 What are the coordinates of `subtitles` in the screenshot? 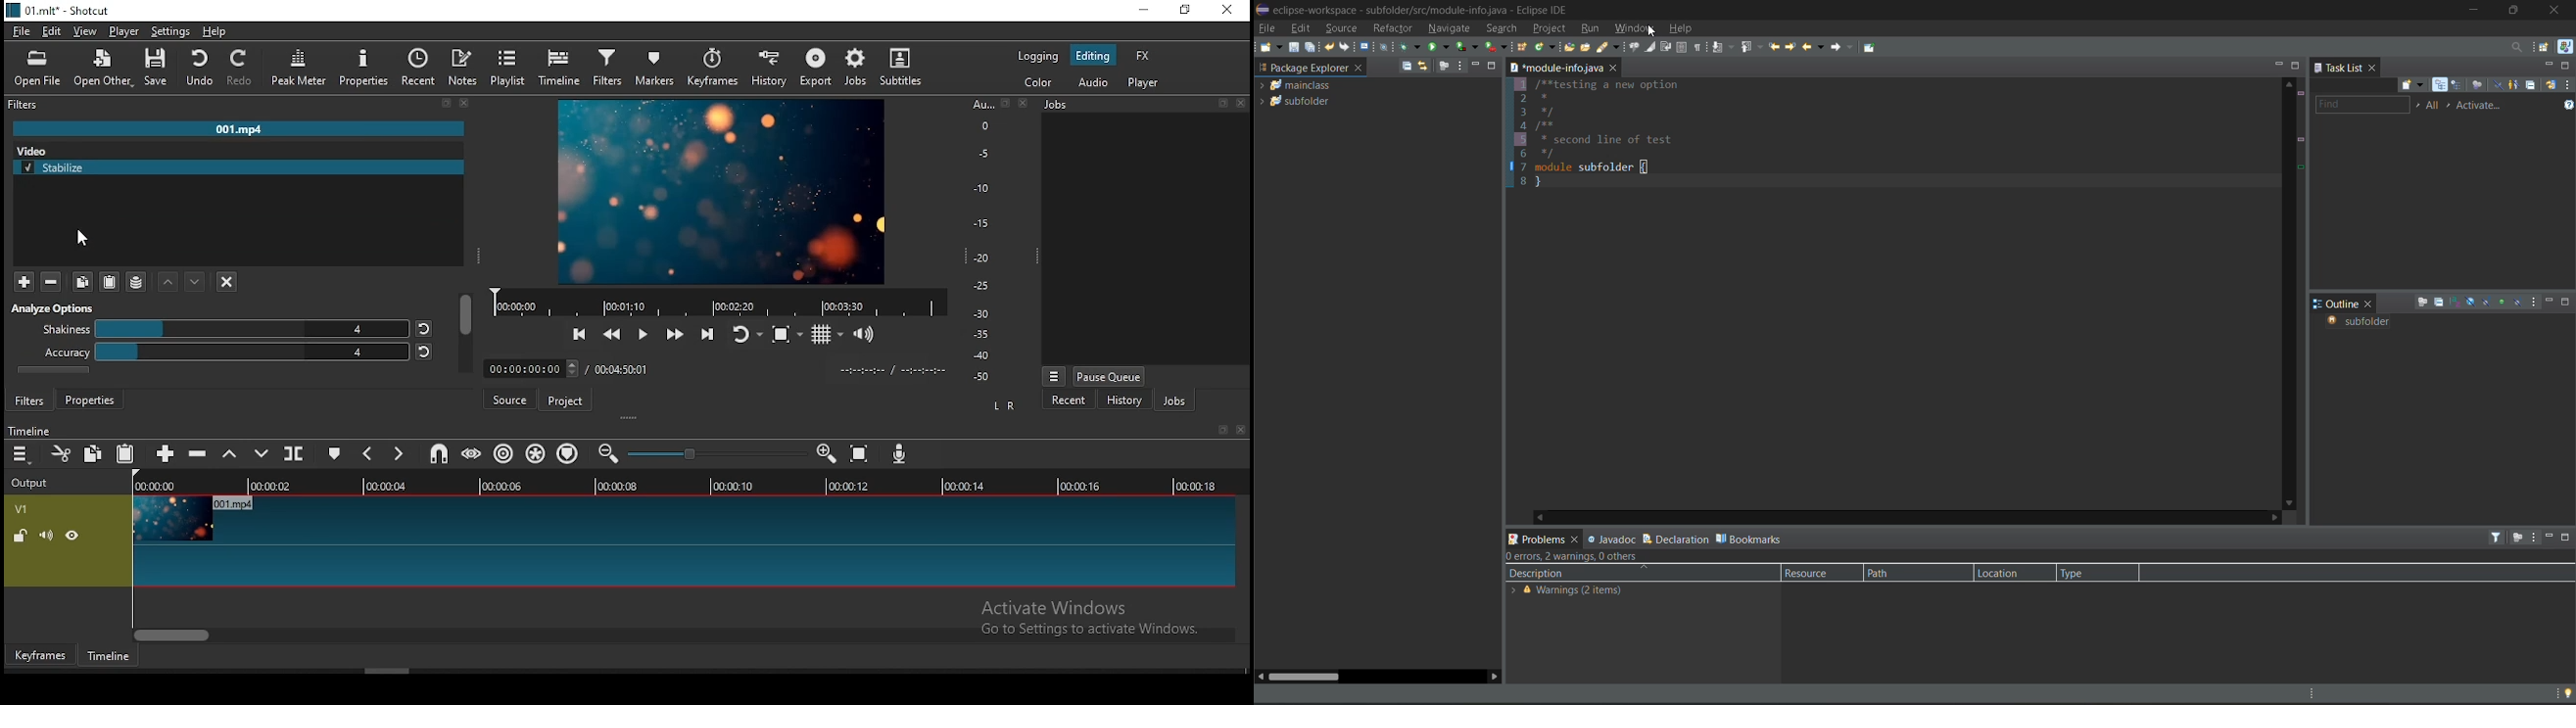 It's located at (903, 66).